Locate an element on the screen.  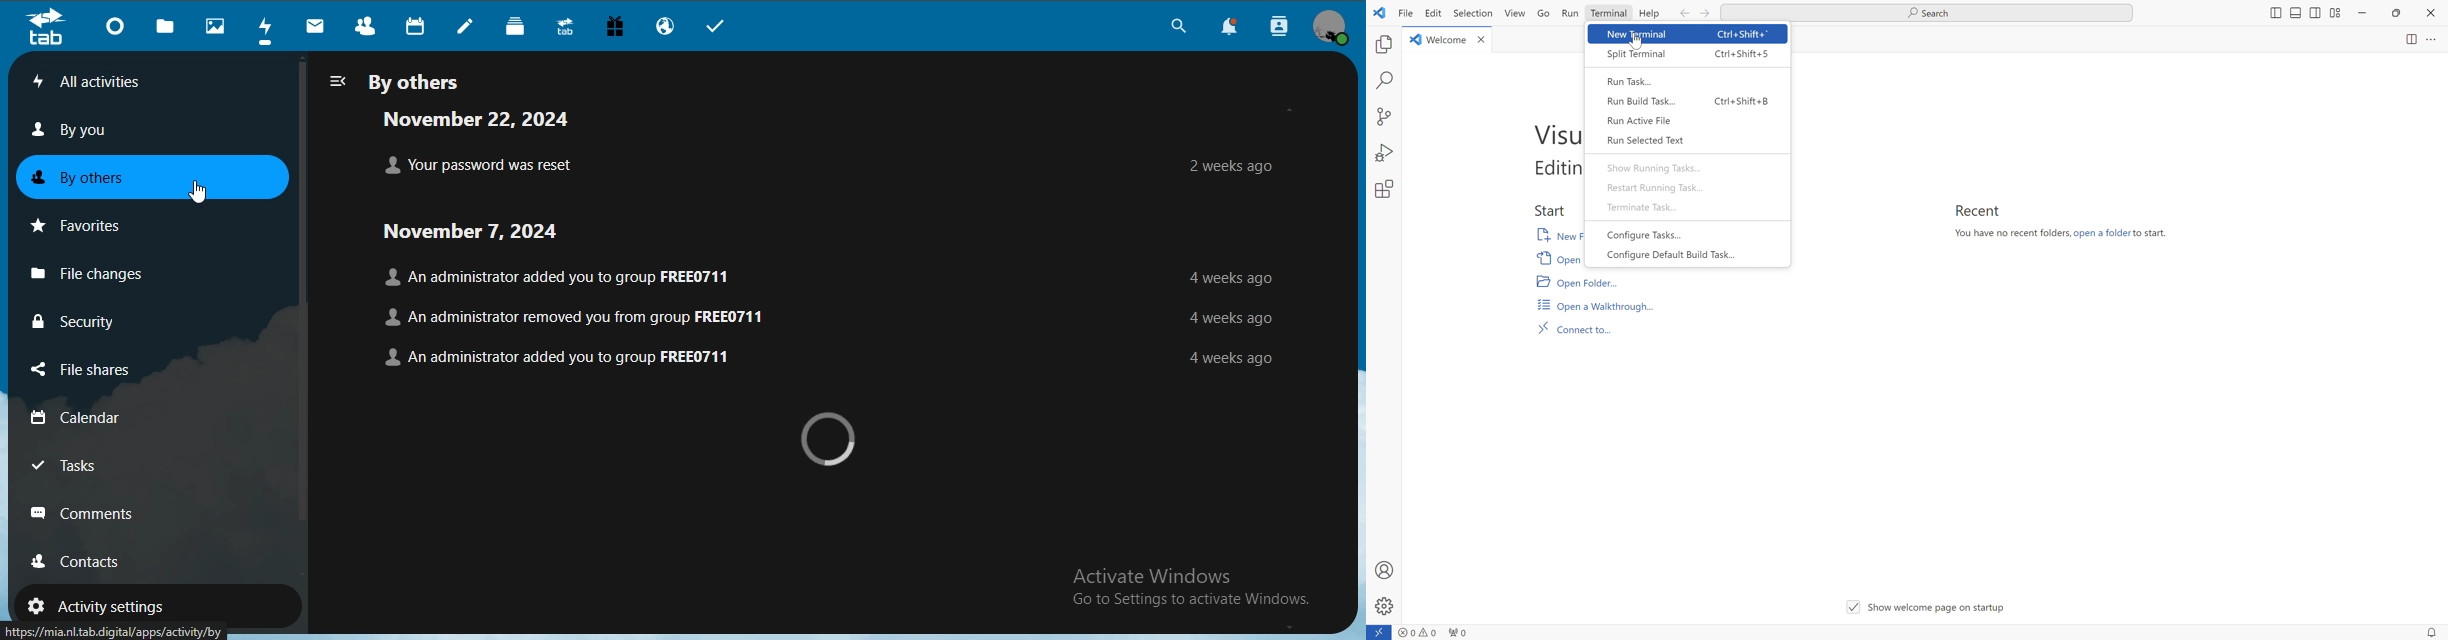
connect to is located at coordinates (1380, 632).